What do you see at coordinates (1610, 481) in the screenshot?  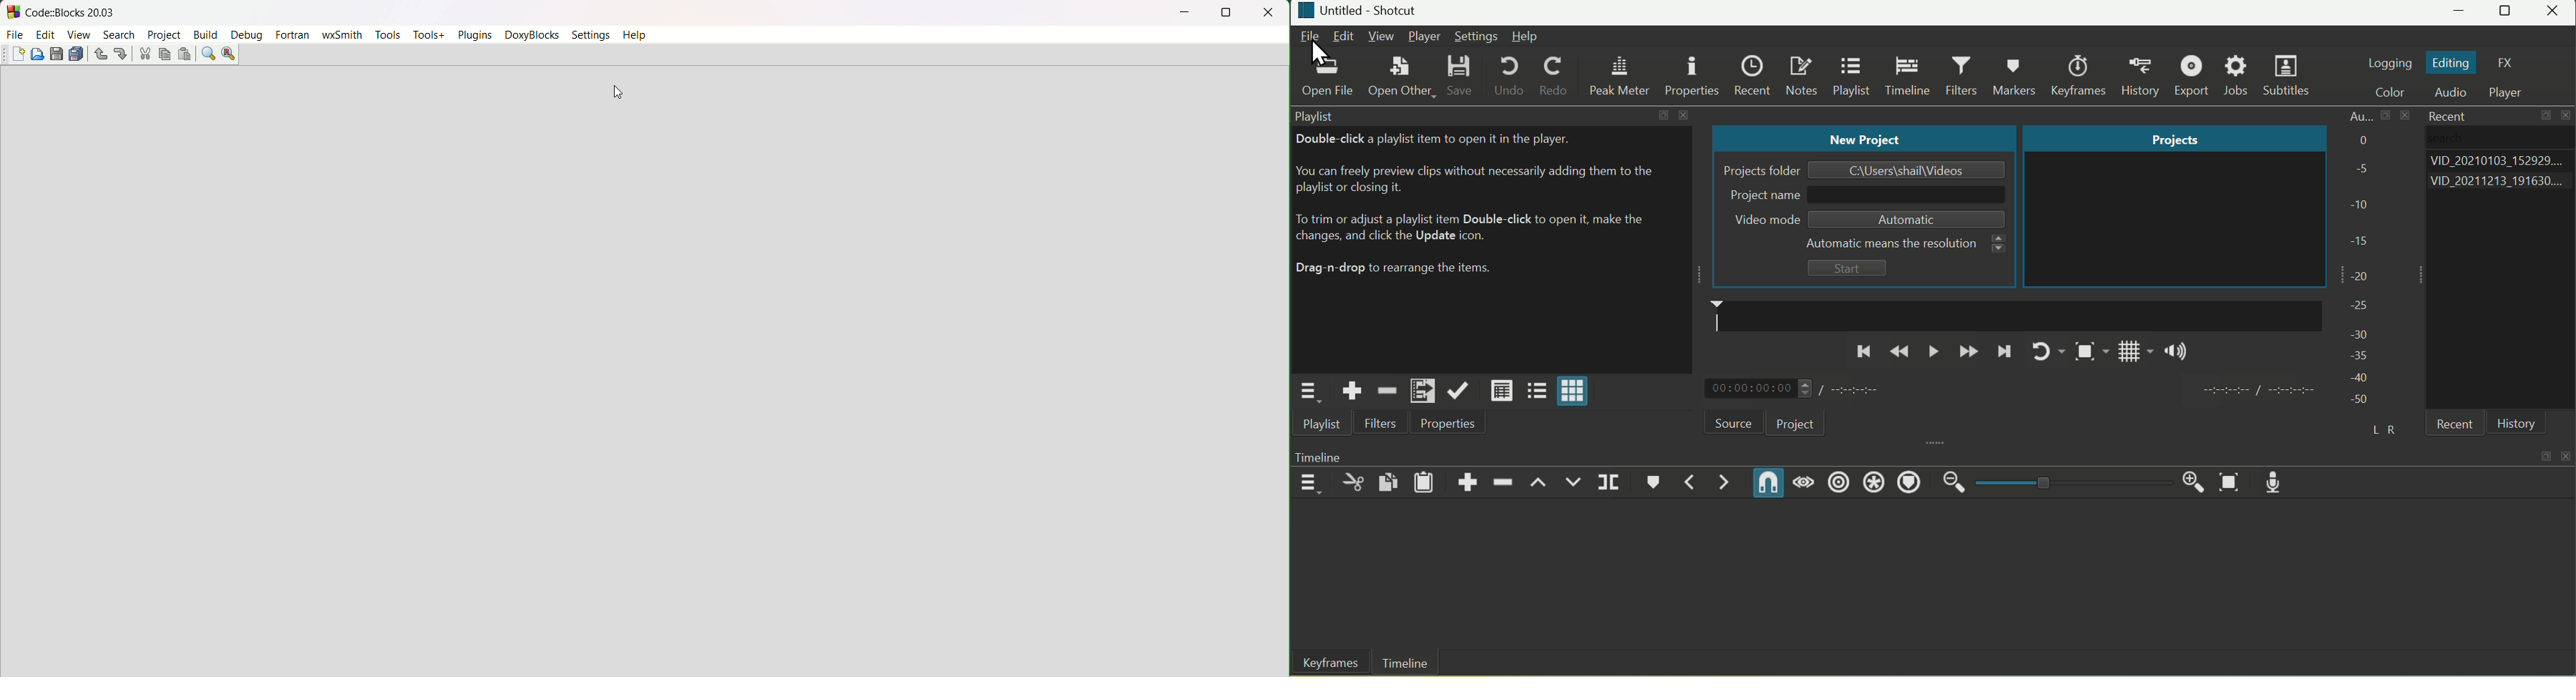 I see `Split at Playahead` at bounding box center [1610, 481].